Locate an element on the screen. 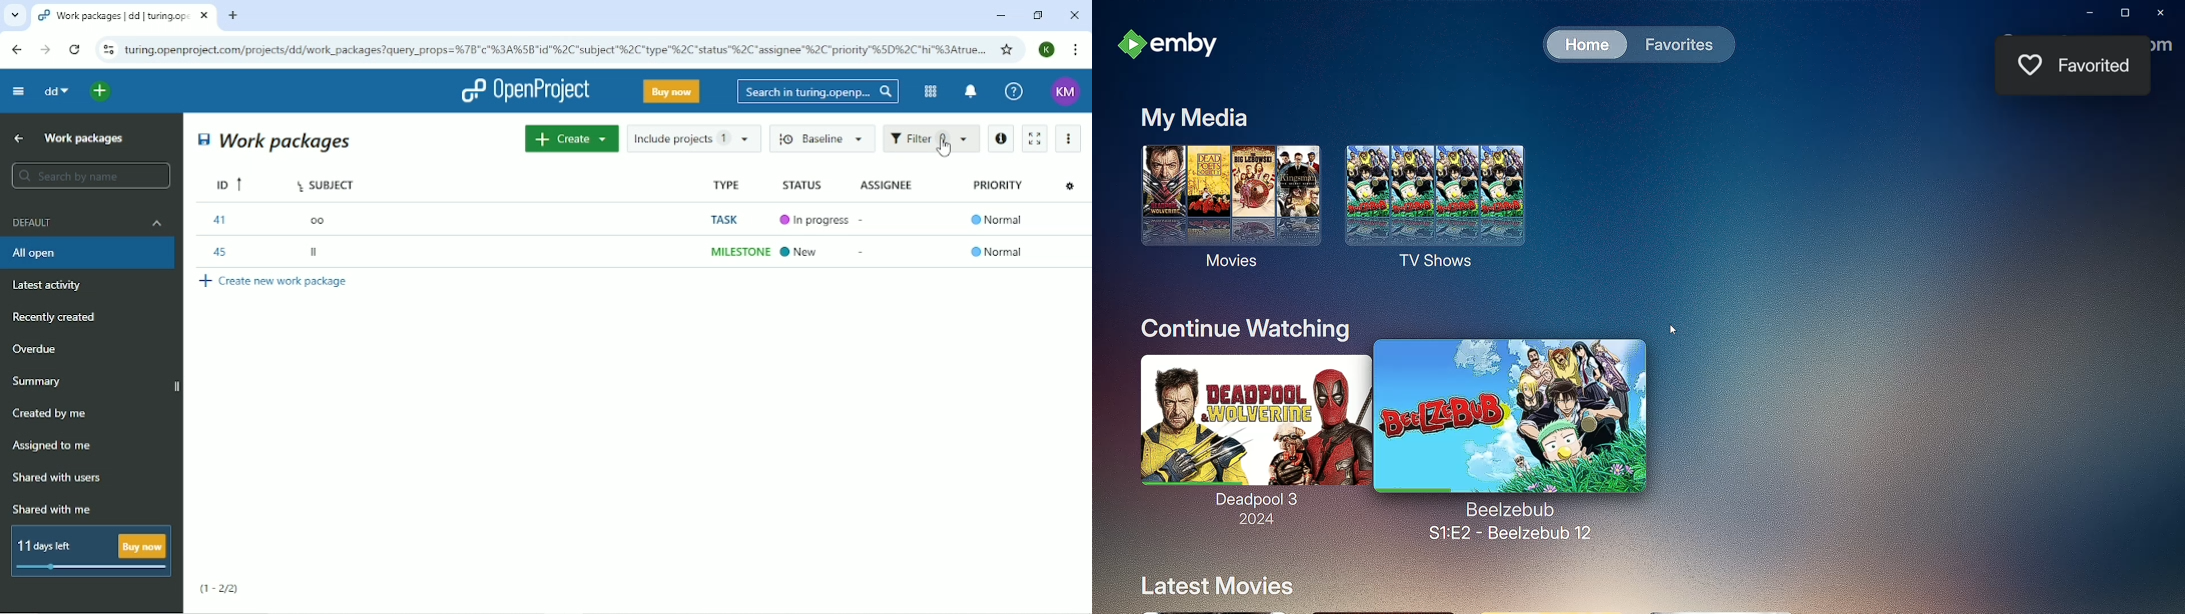 This screenshot has width=2212, height=616. Modules is located at coordinates (928, 91).